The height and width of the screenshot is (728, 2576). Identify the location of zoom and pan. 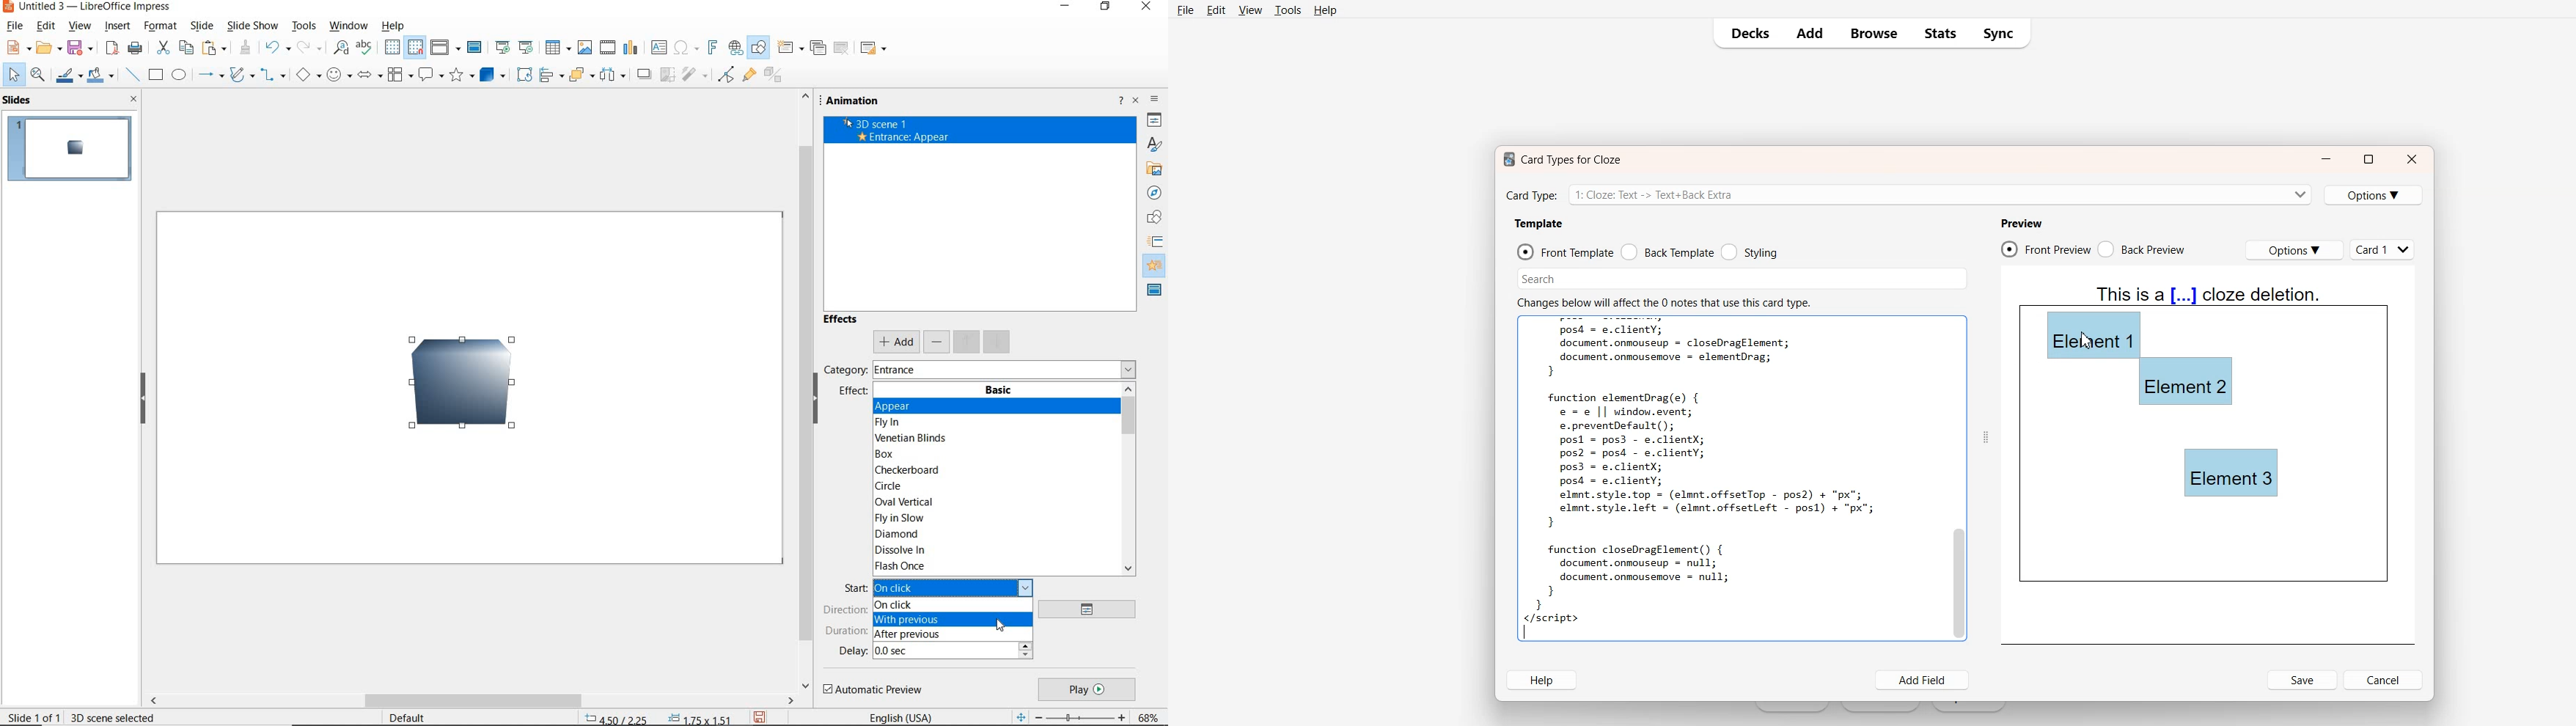
(38, 76).